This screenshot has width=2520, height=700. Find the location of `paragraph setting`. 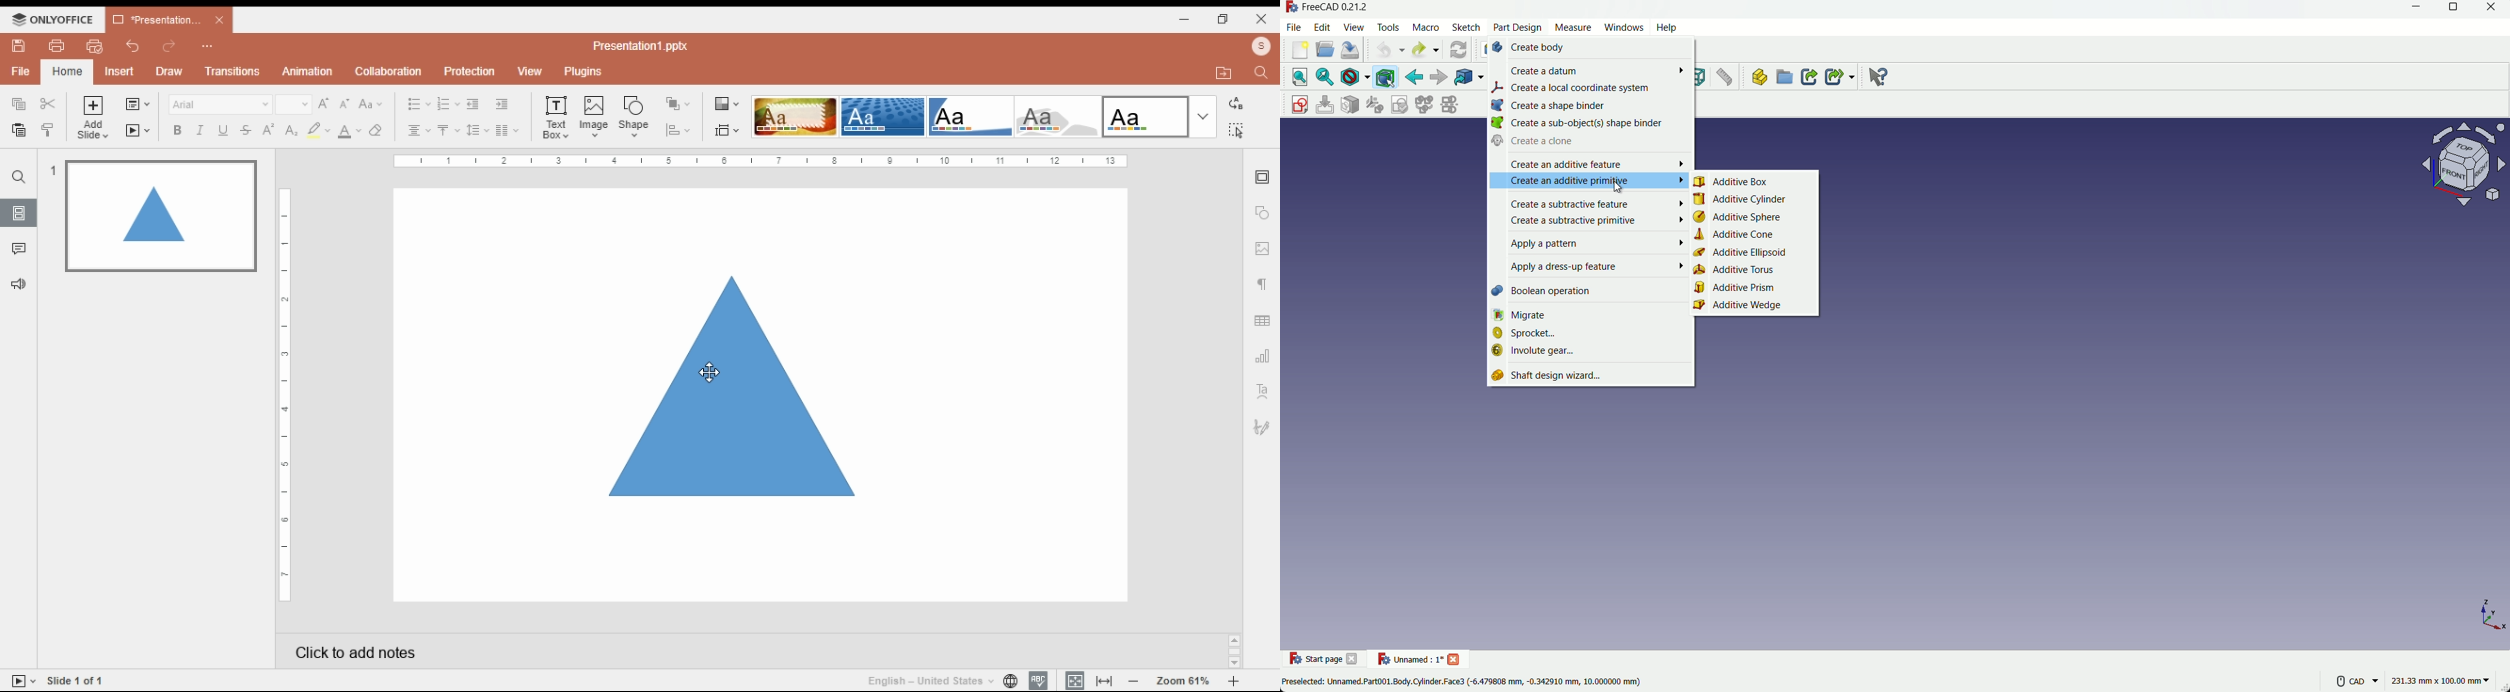

paragraph setting is located at coordinates (1266, 284).